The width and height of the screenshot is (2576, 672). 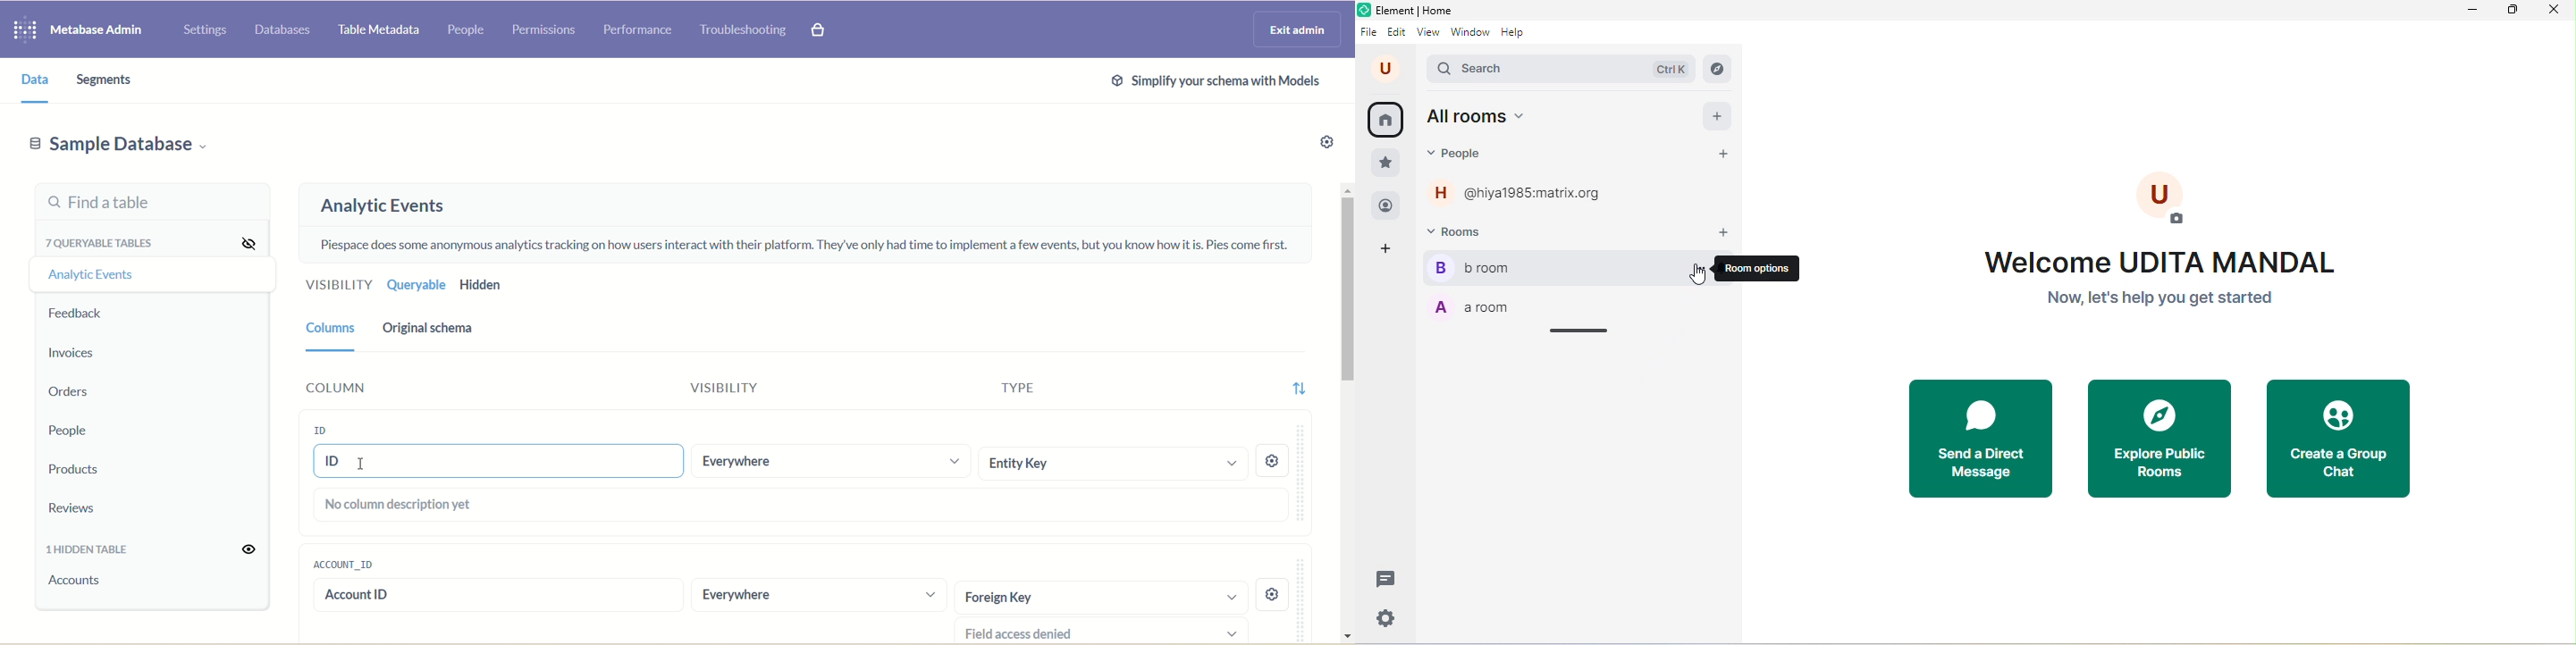 I want to click on element home, so click(x=1420, y=10).